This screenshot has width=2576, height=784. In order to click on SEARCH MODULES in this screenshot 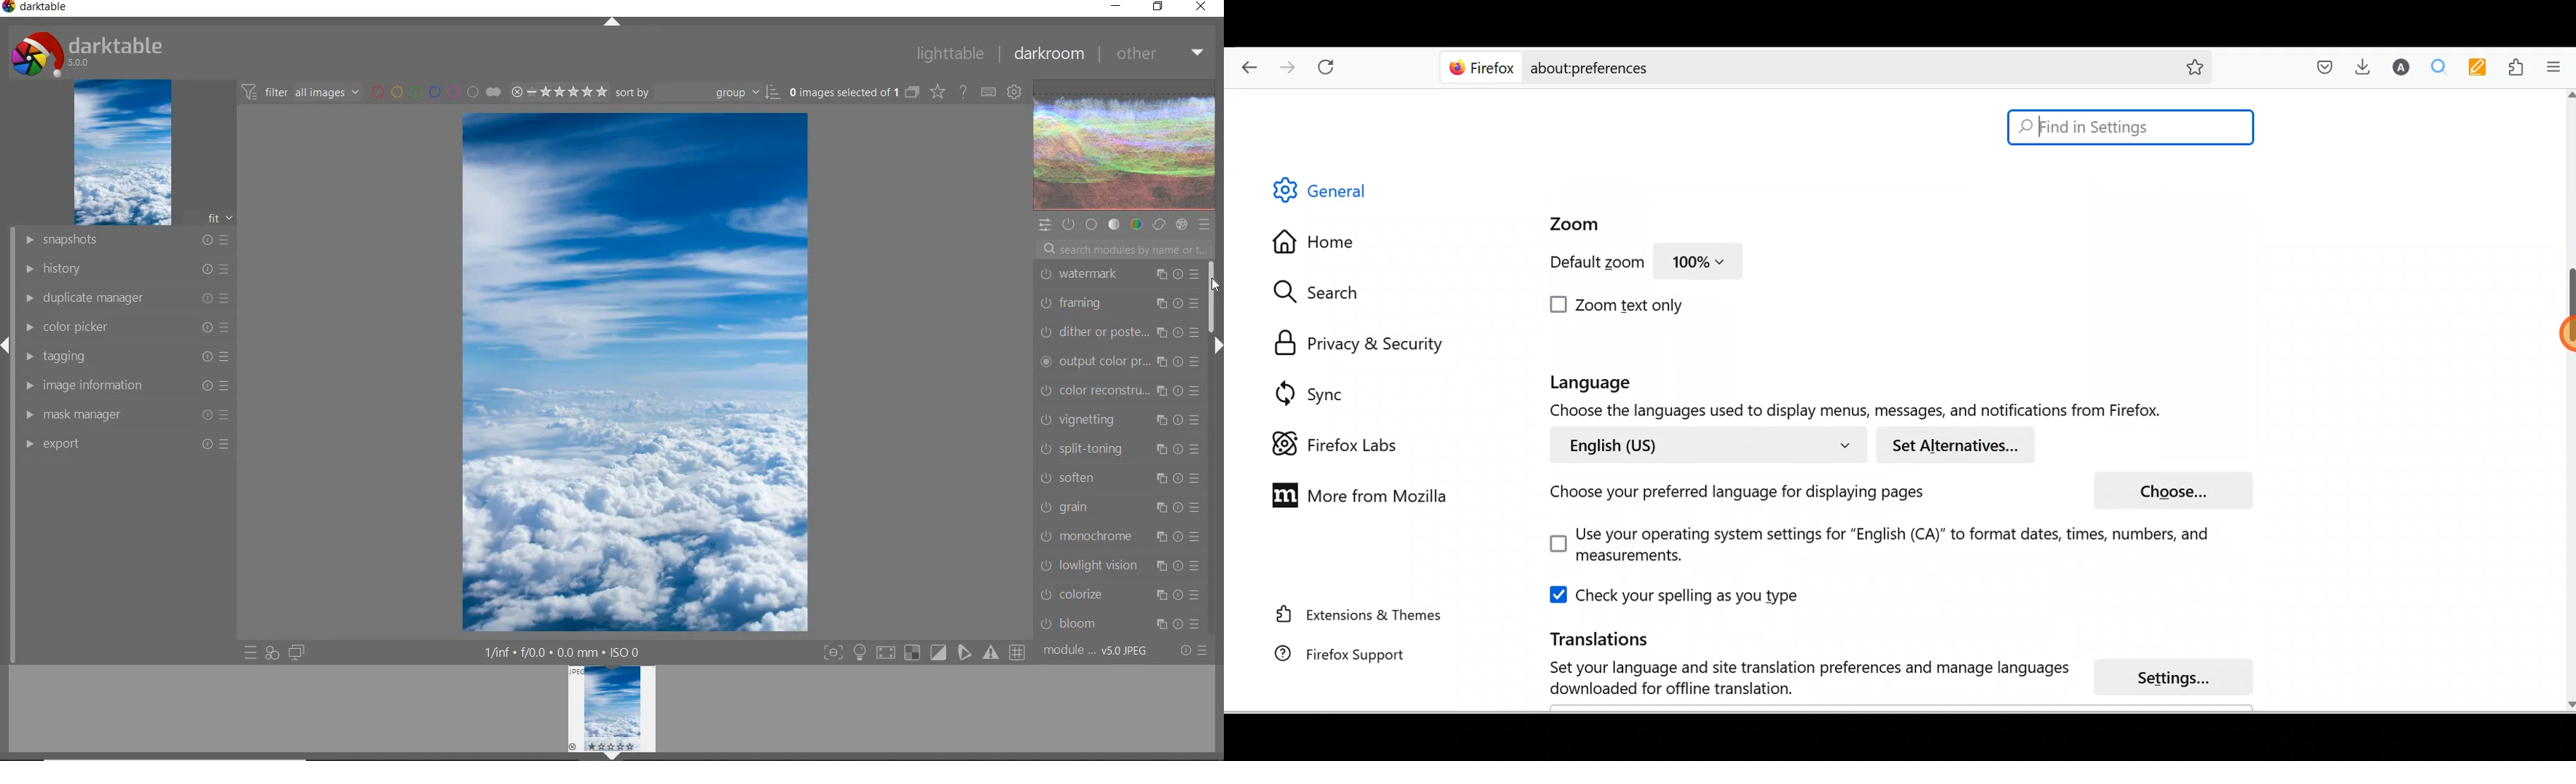, I will do `click(1124, 249)`.